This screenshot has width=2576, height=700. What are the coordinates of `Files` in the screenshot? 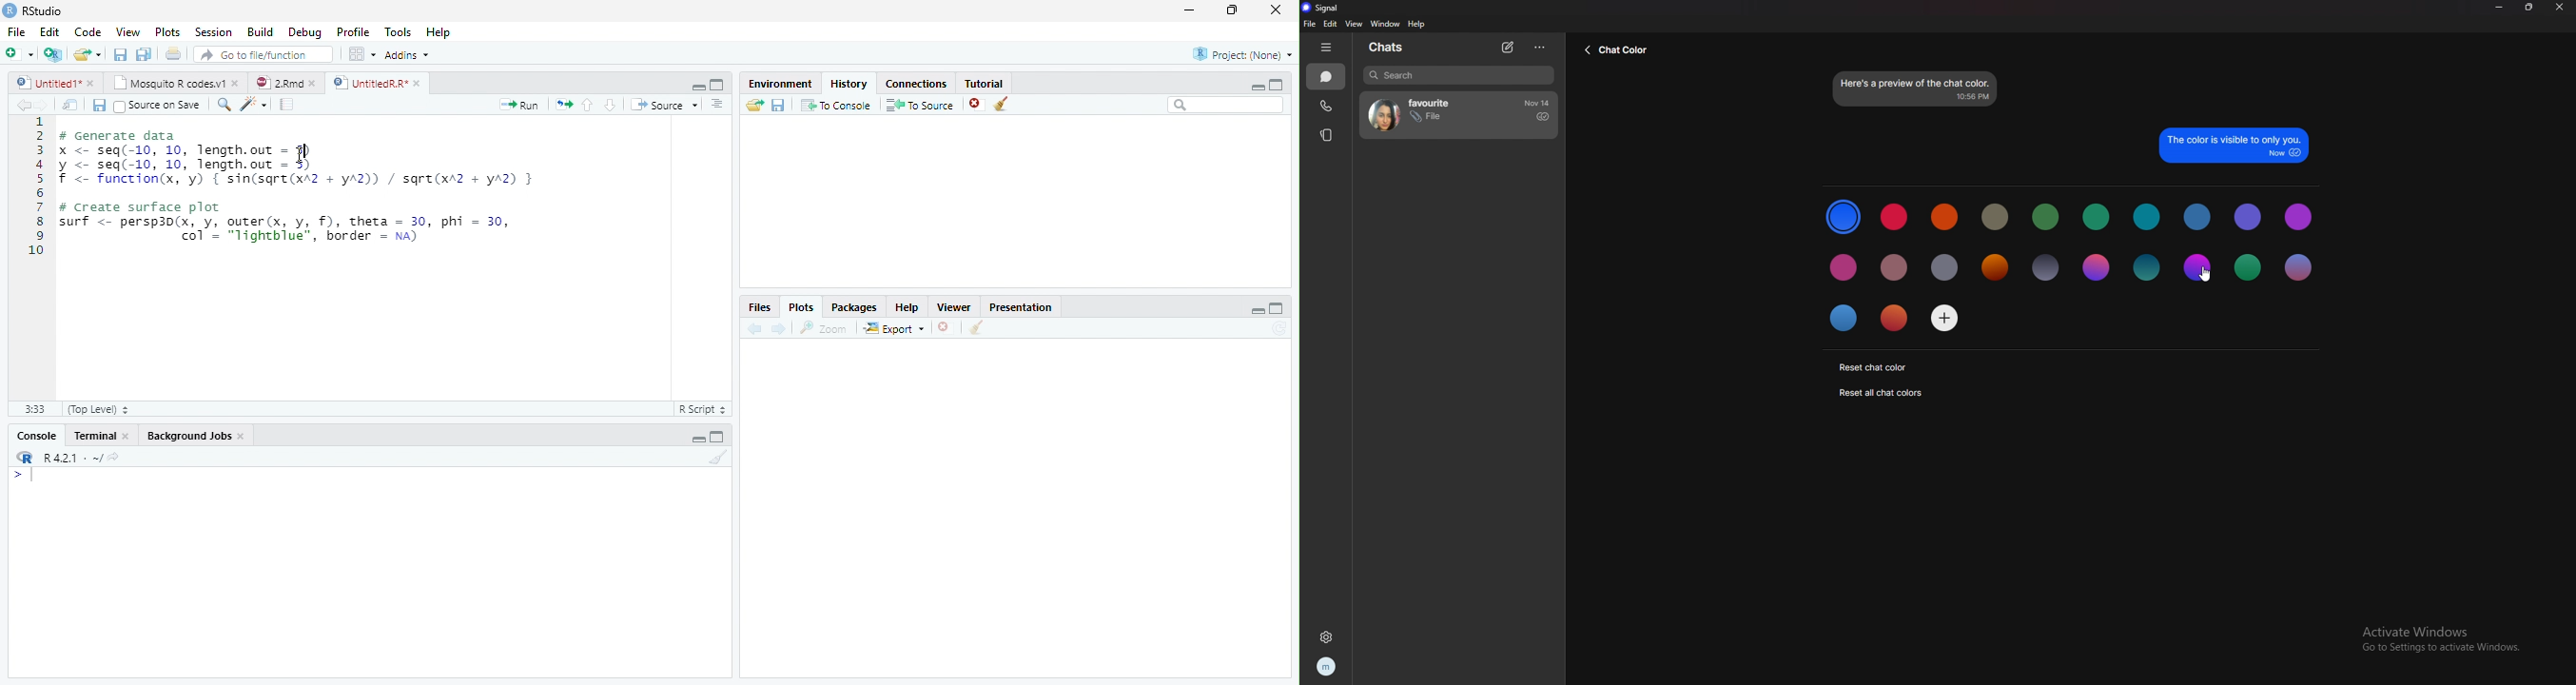 It's located at (761, 306).